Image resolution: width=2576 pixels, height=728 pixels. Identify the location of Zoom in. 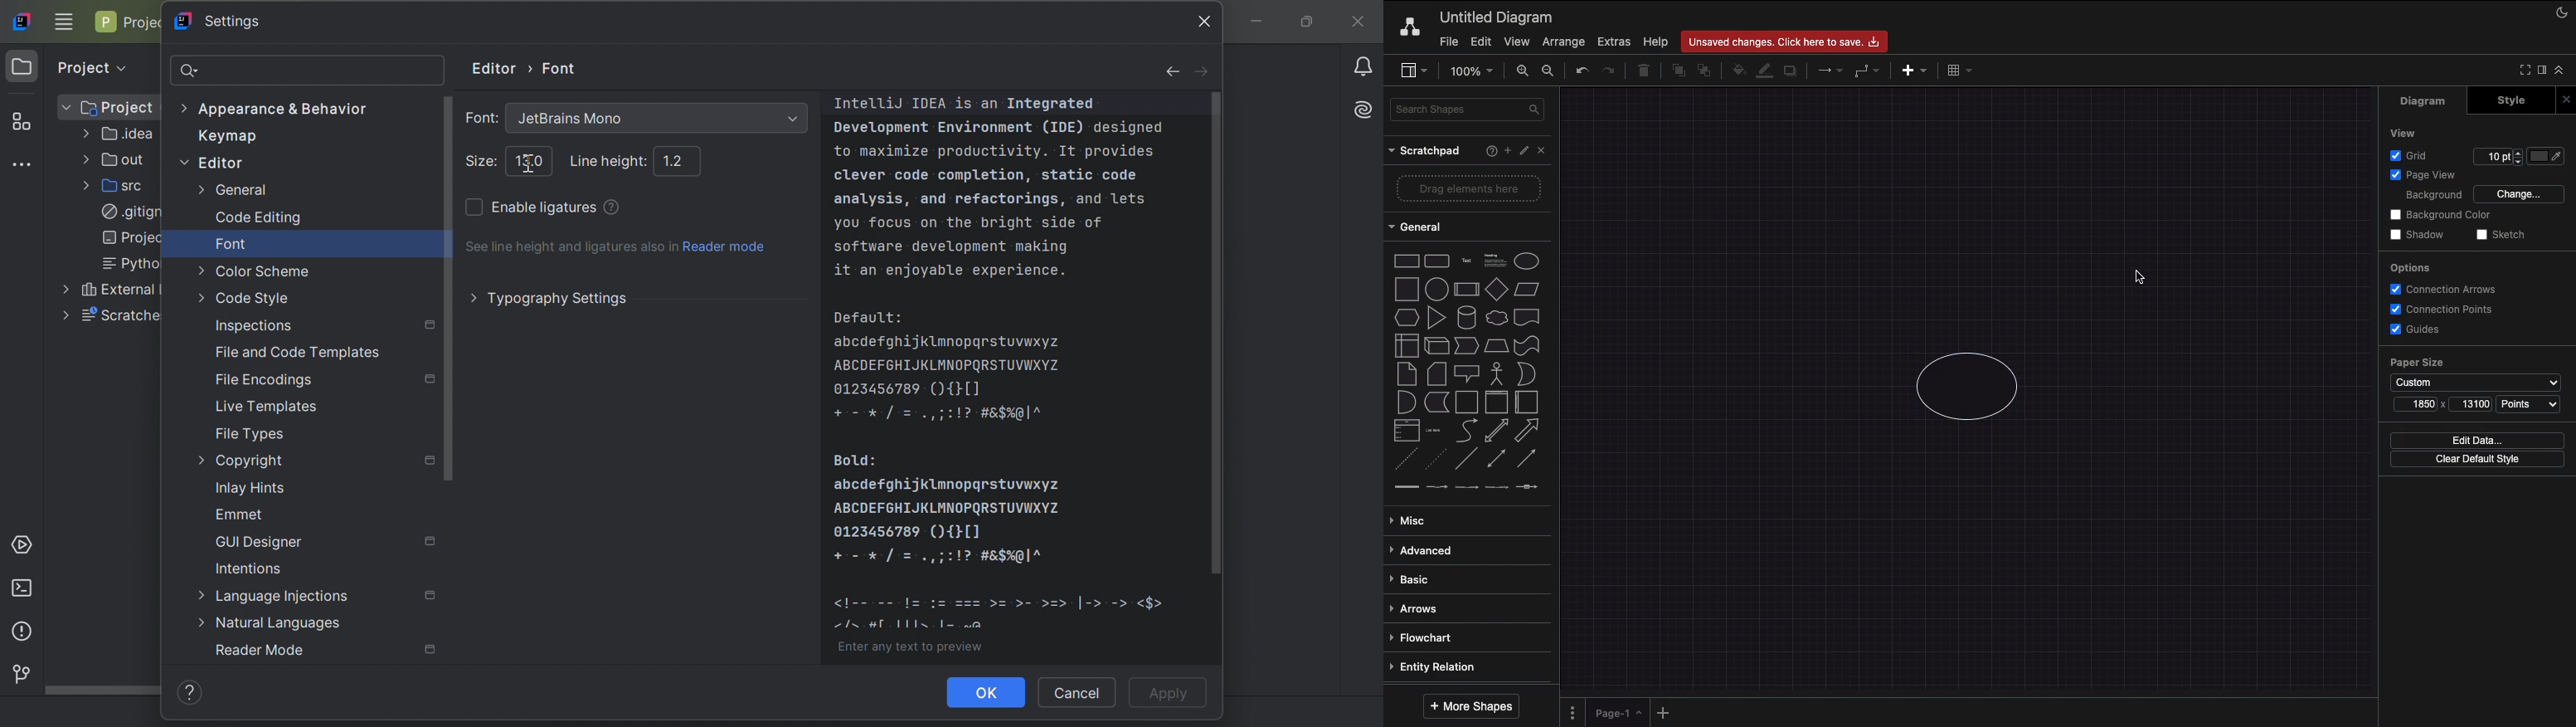
(1522, 71).